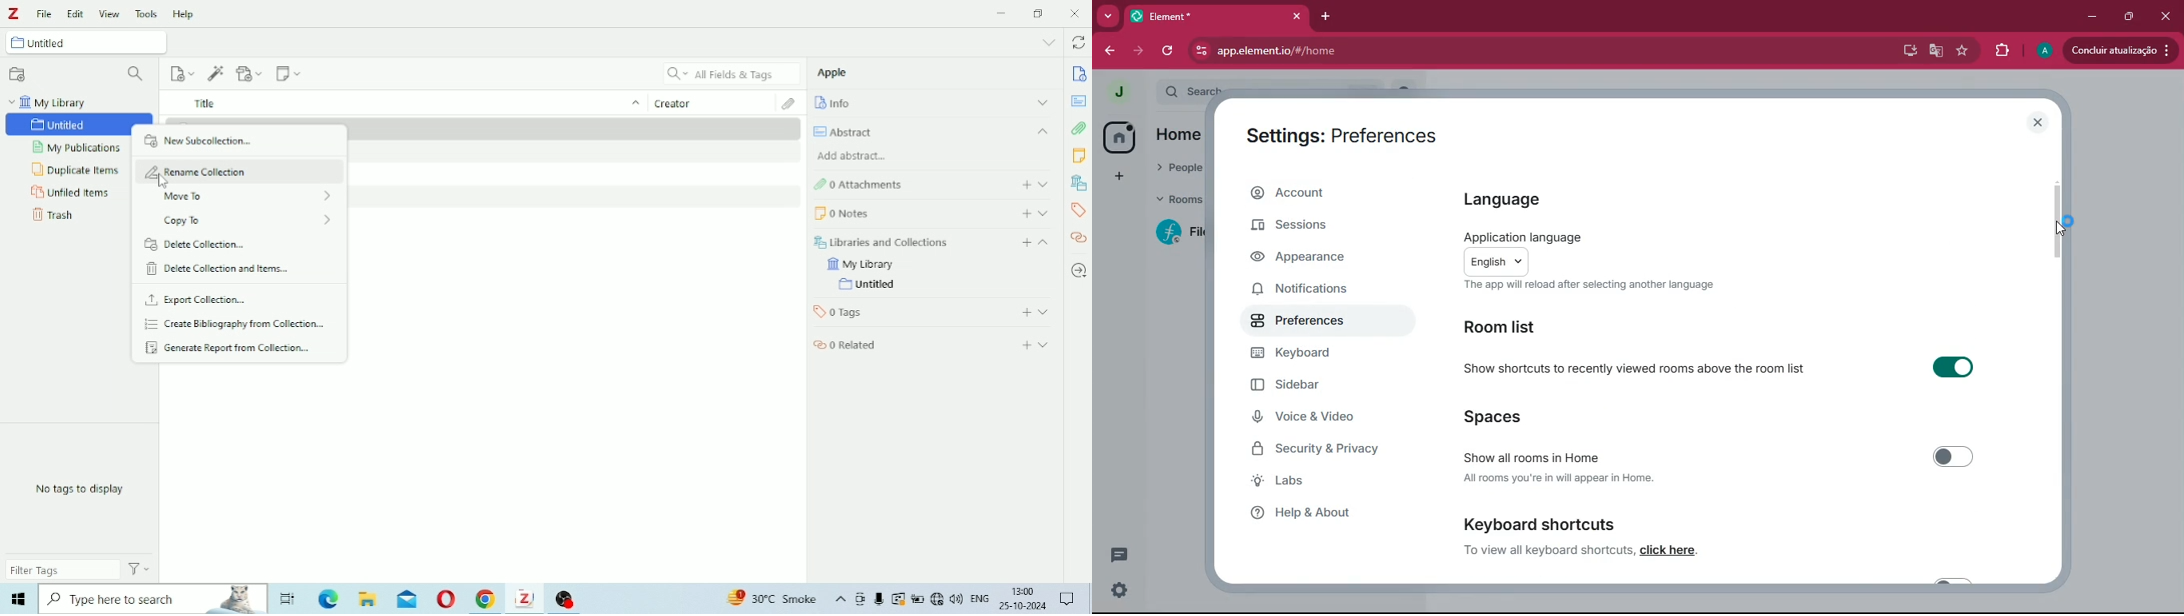 Image resolution: width=2184 pixels, height=616 pixels. What do you see at coordinates (289, 72) in the screenshot?
I see `New Note` at bounding box center [289, 72].